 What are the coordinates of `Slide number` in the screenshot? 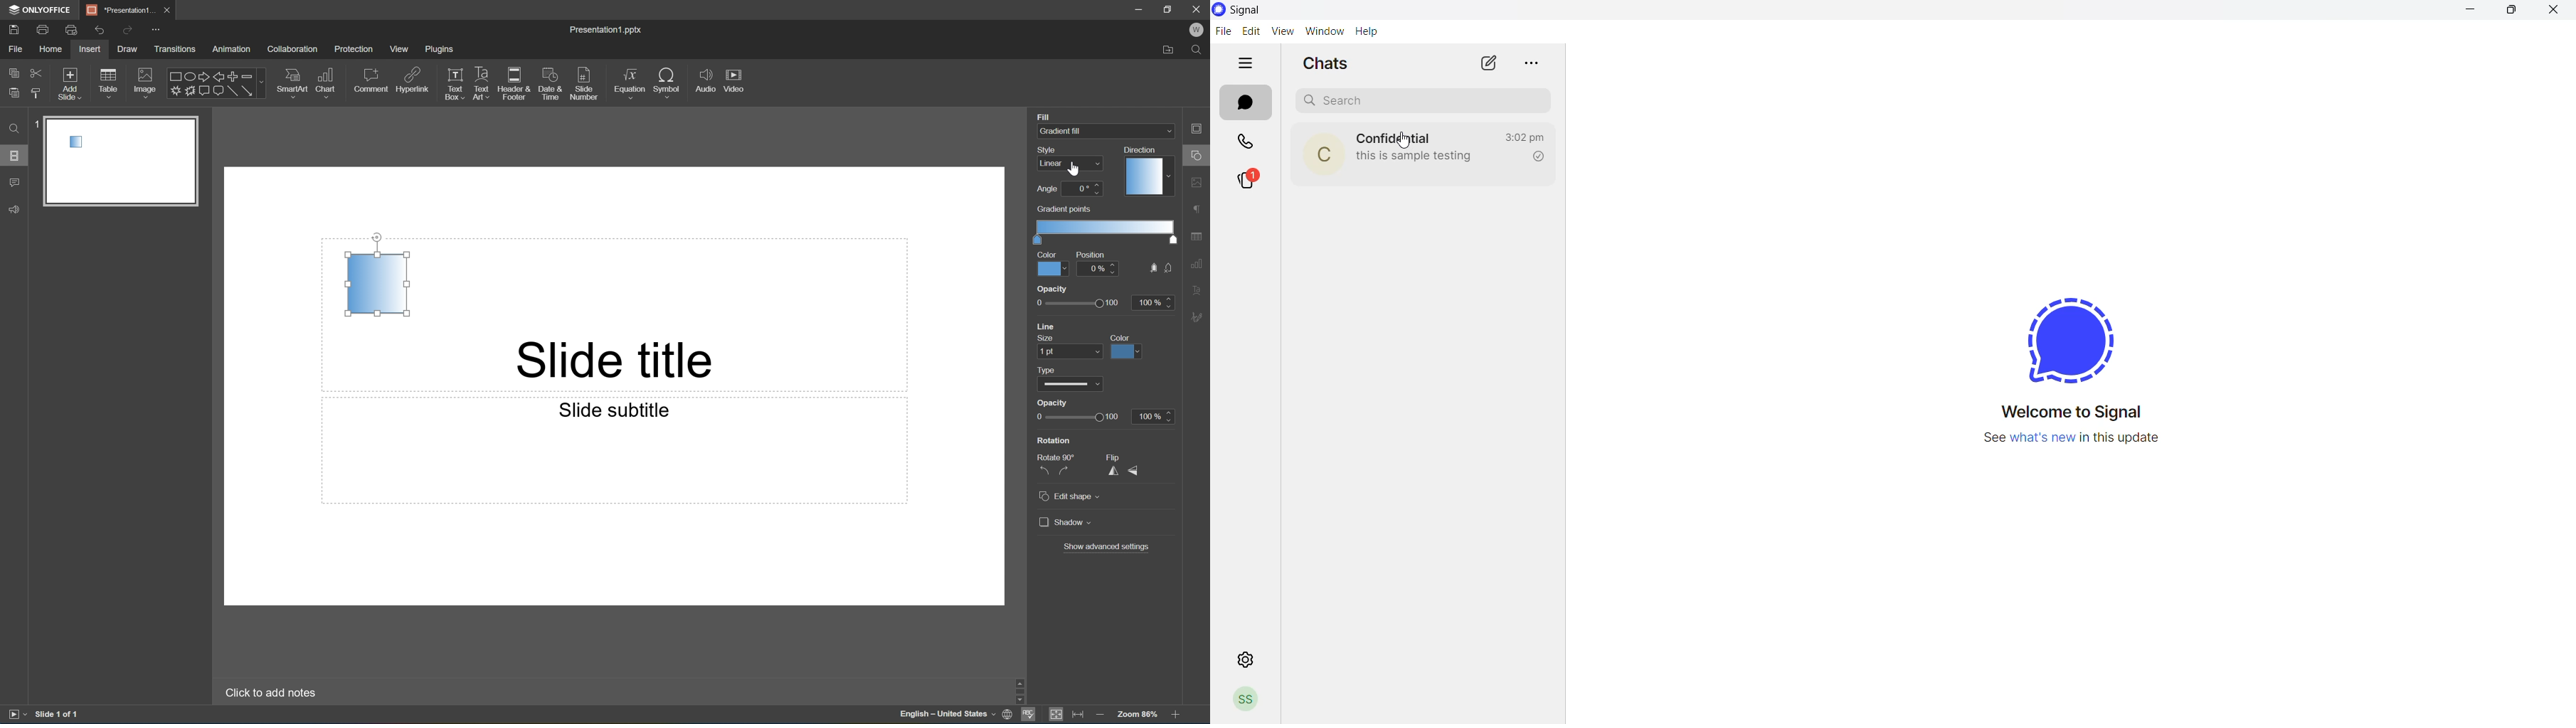 It's located at (584, 81).